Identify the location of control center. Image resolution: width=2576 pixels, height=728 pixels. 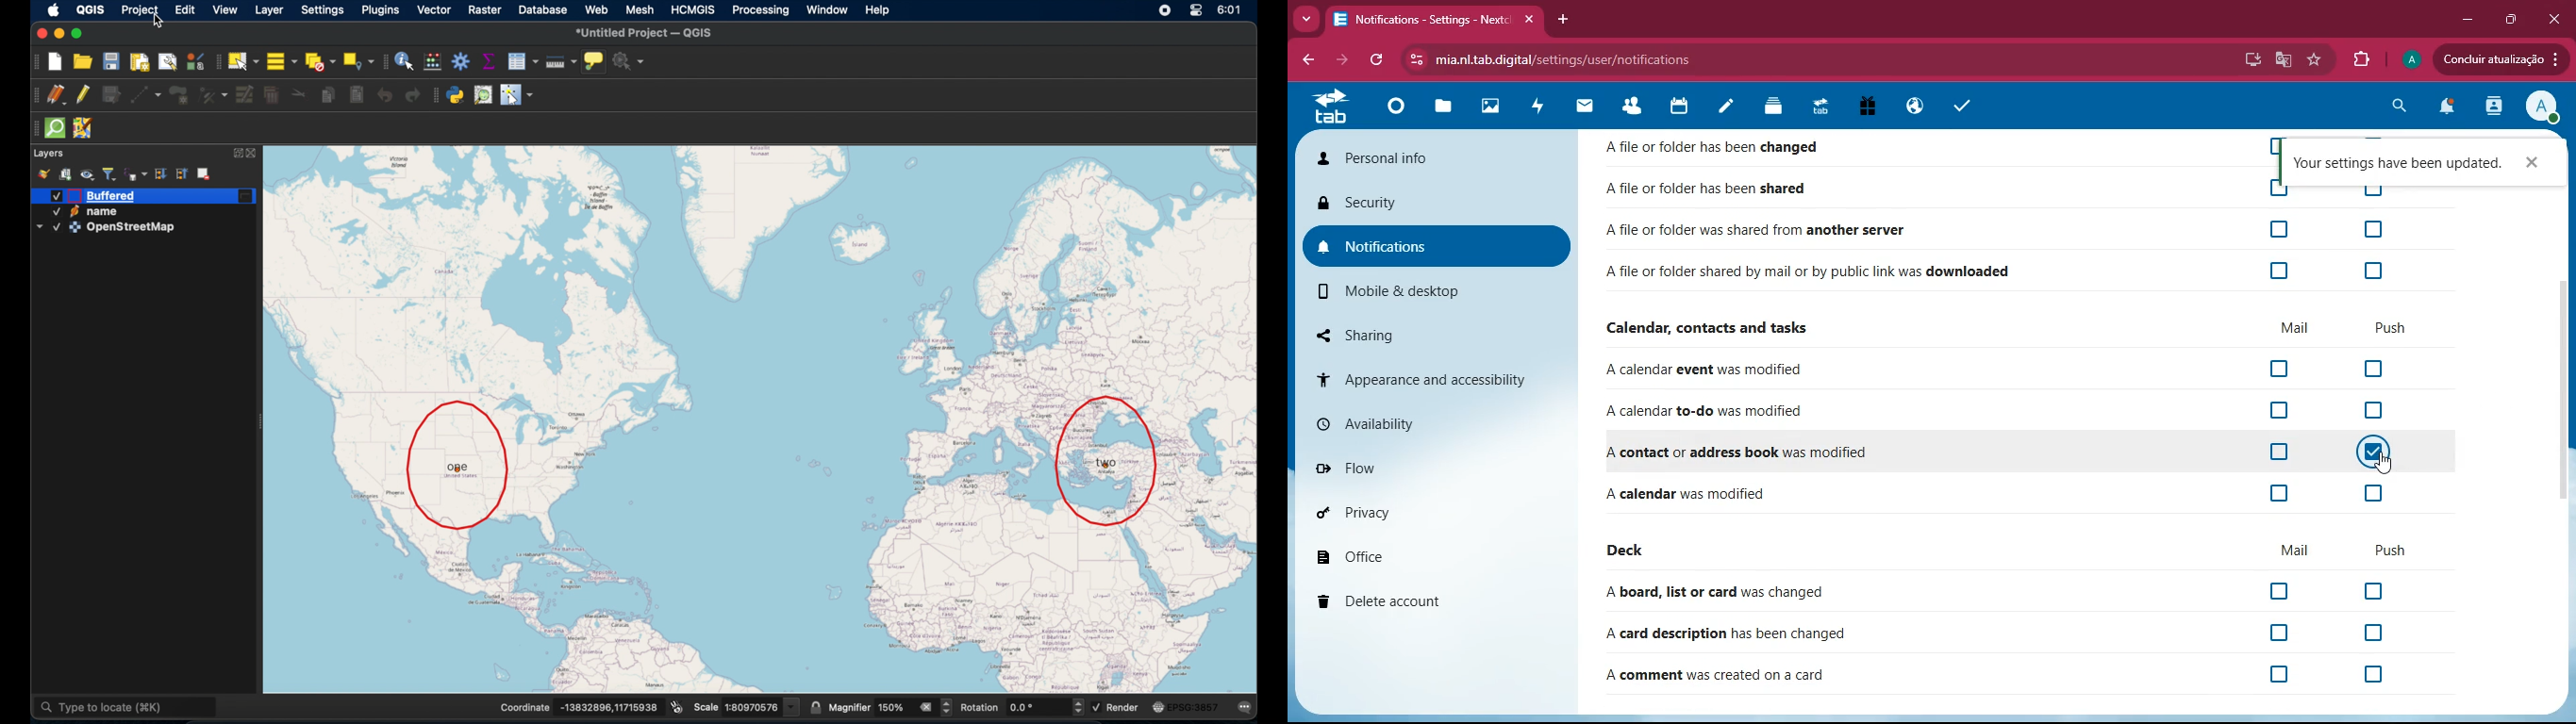
(1197, 10).